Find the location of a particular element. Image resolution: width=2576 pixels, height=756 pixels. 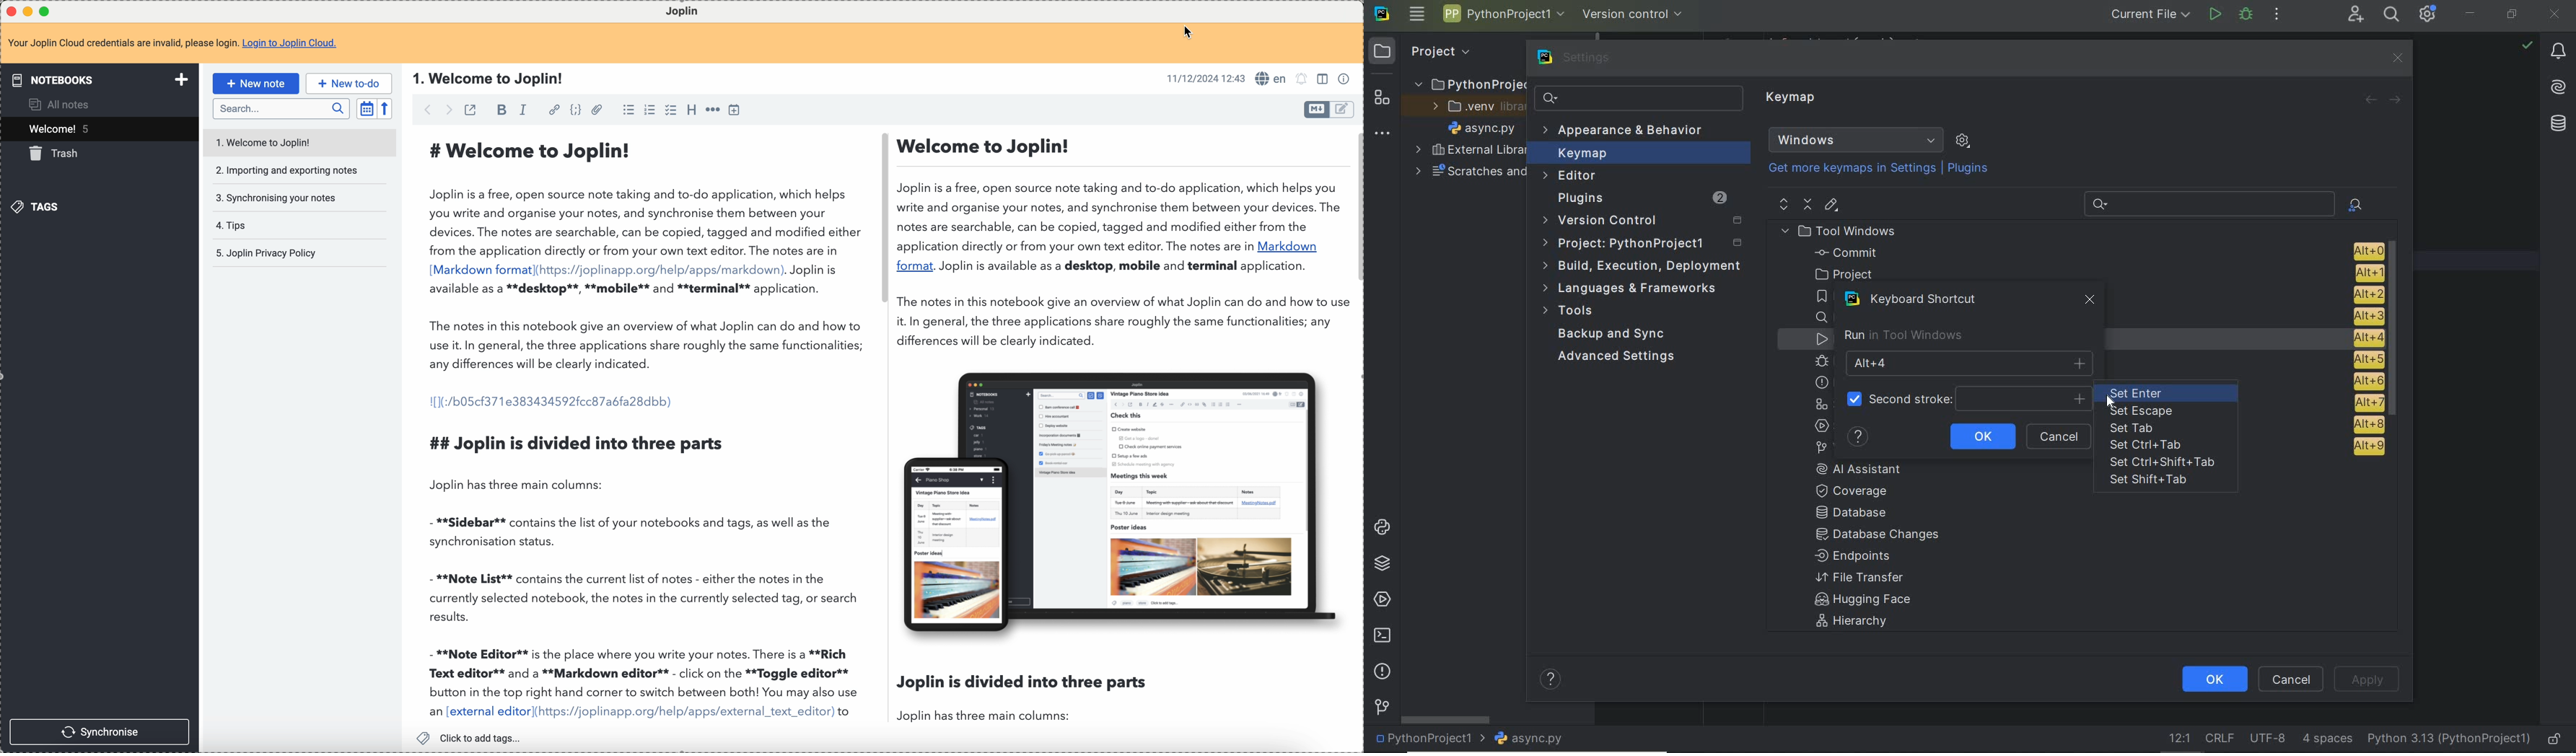

toggle sort order field is located at coordinates (367, 108).